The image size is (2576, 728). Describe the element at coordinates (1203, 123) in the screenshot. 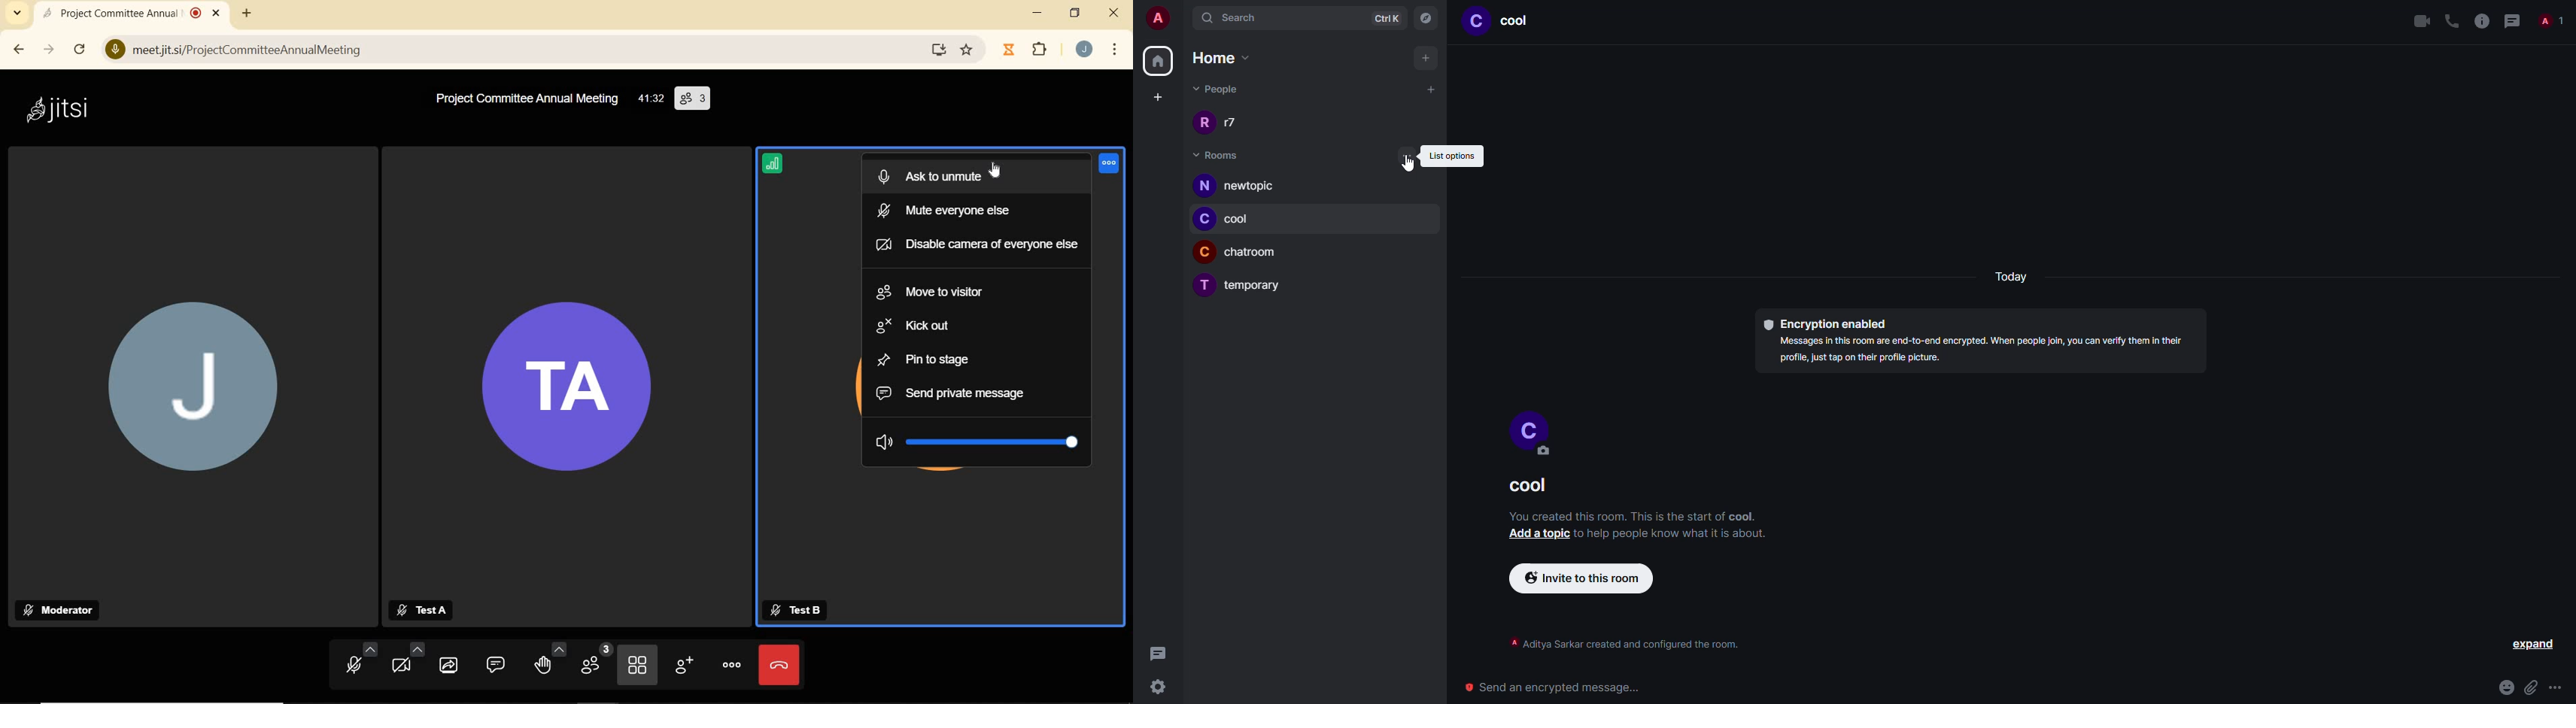

I see `profile` at that location.